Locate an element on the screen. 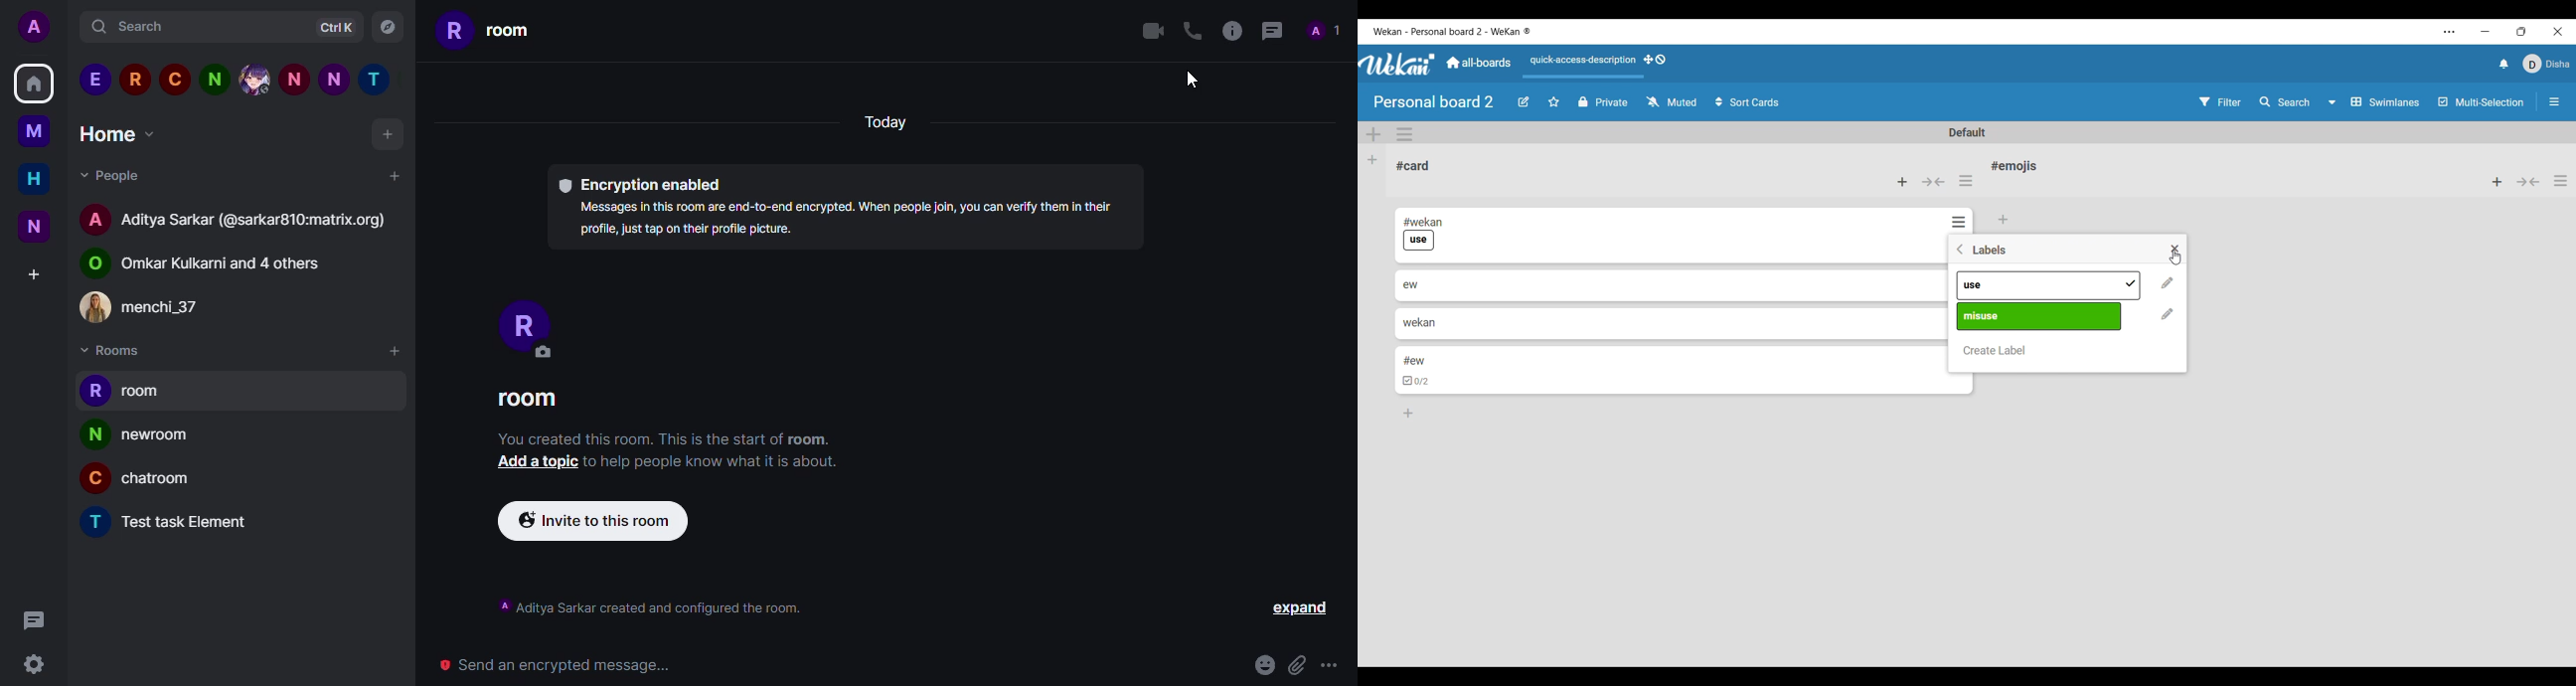 This screenshot has height=700, width=2576. Home is located at coordinates (32, 178).